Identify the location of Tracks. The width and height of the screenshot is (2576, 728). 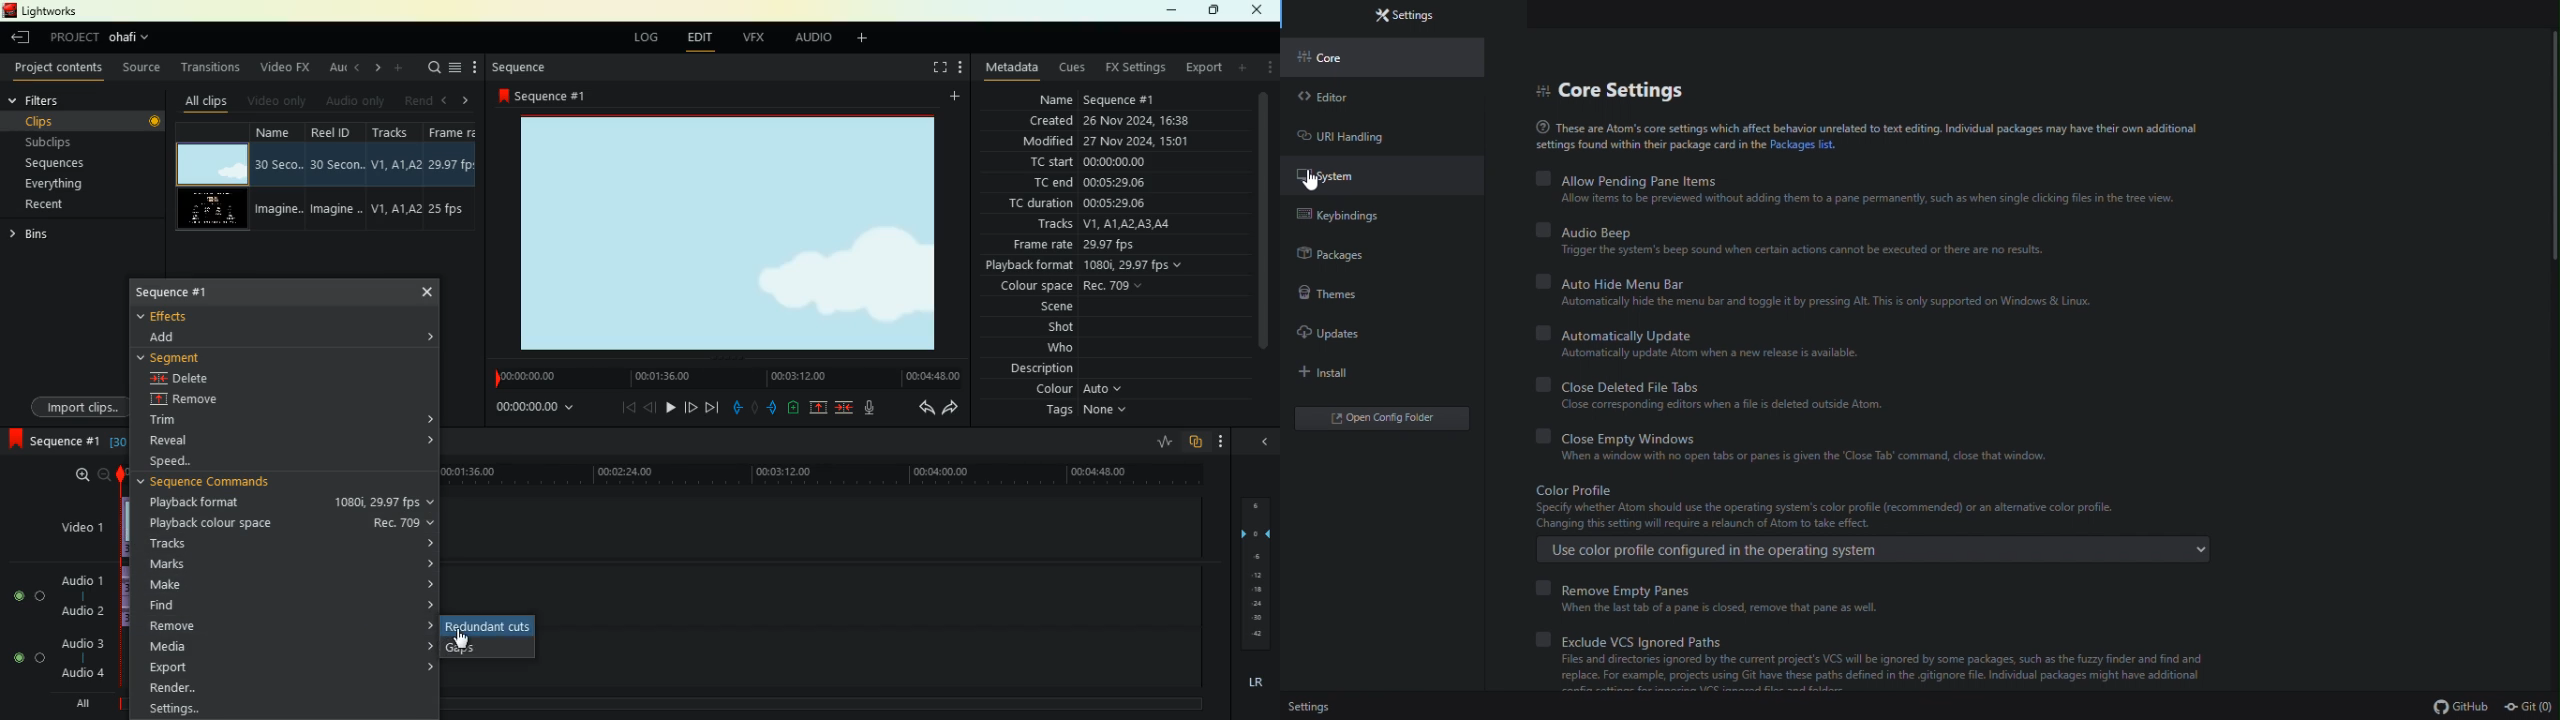
(397, 177).